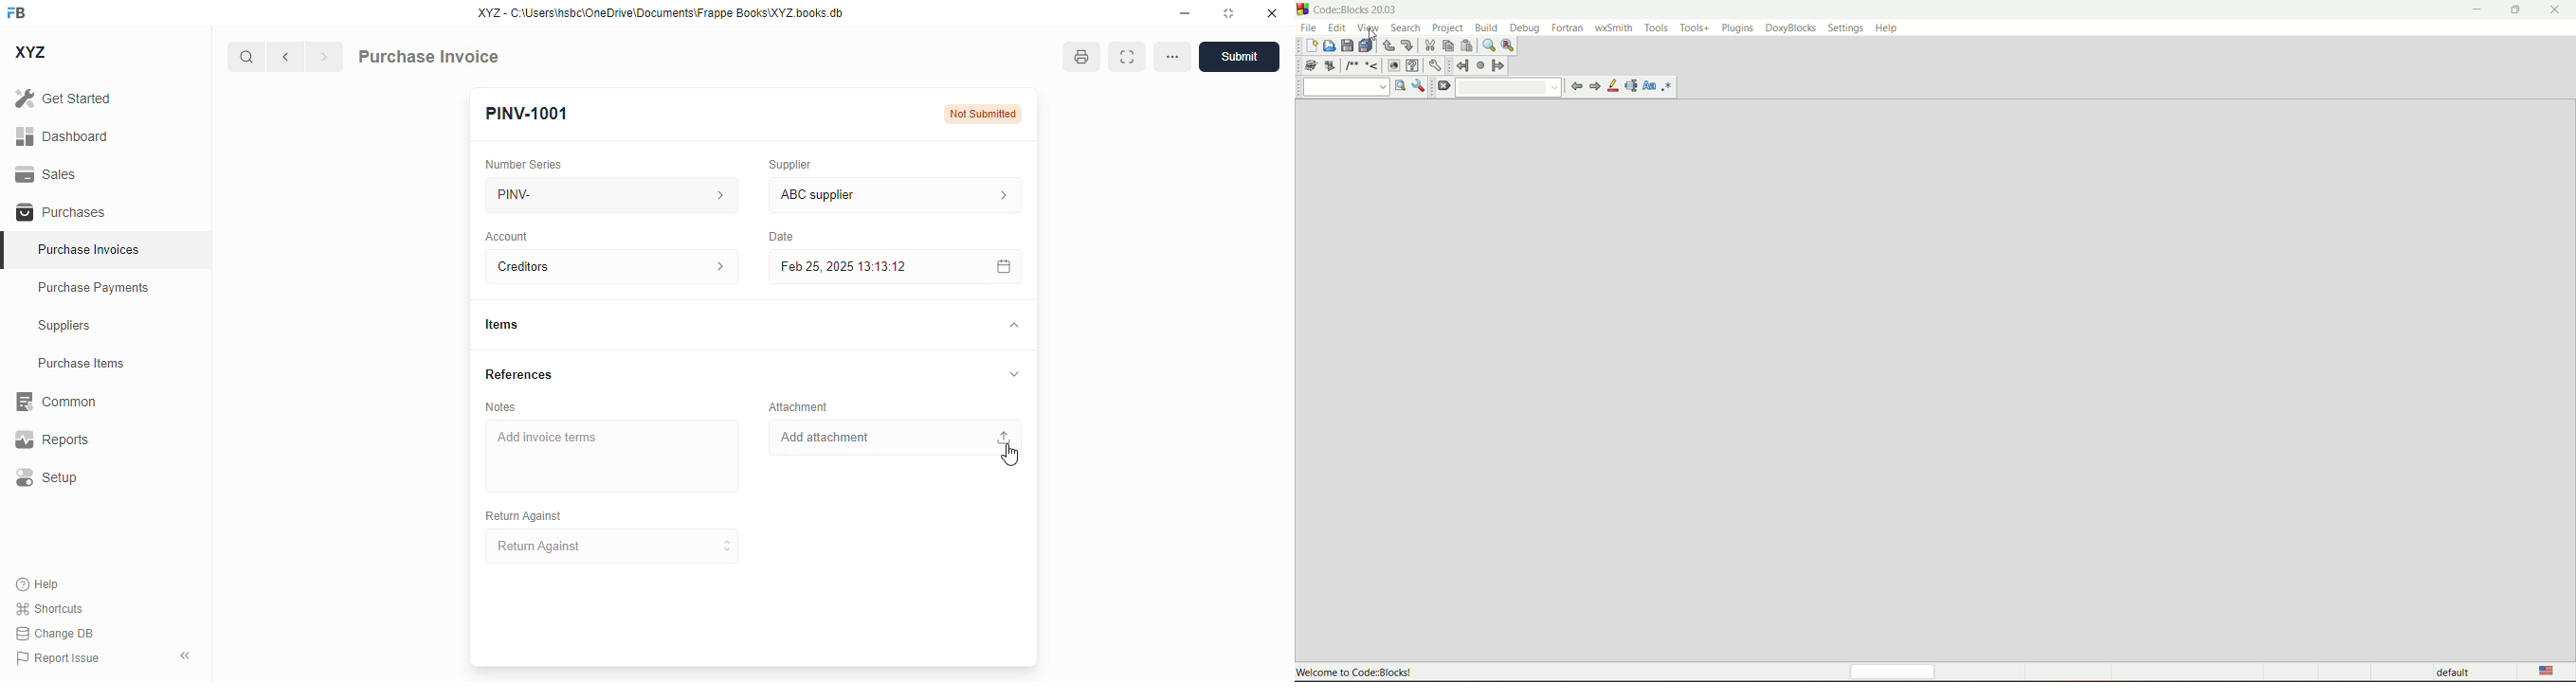  What do you see at coordinates (585, 194) in the screenshot?
I see `PINV-` at bounding box center [585, 194].